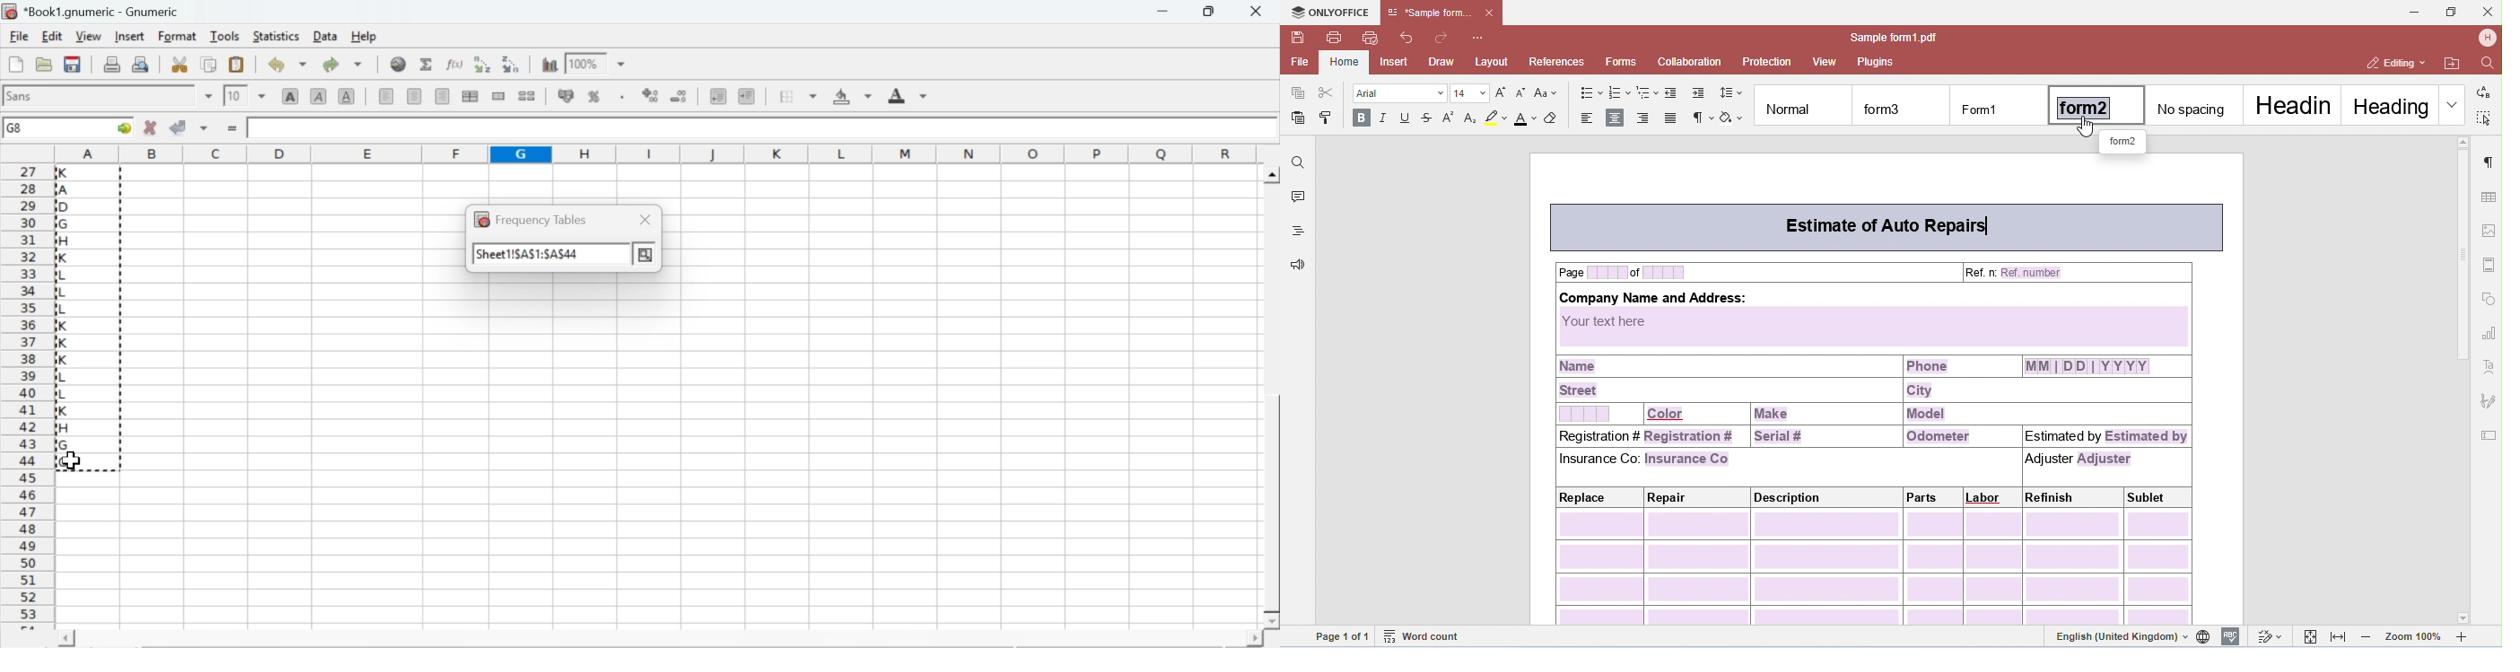 The image size is (2520, 672). I want to click on new, so click(15, 64).